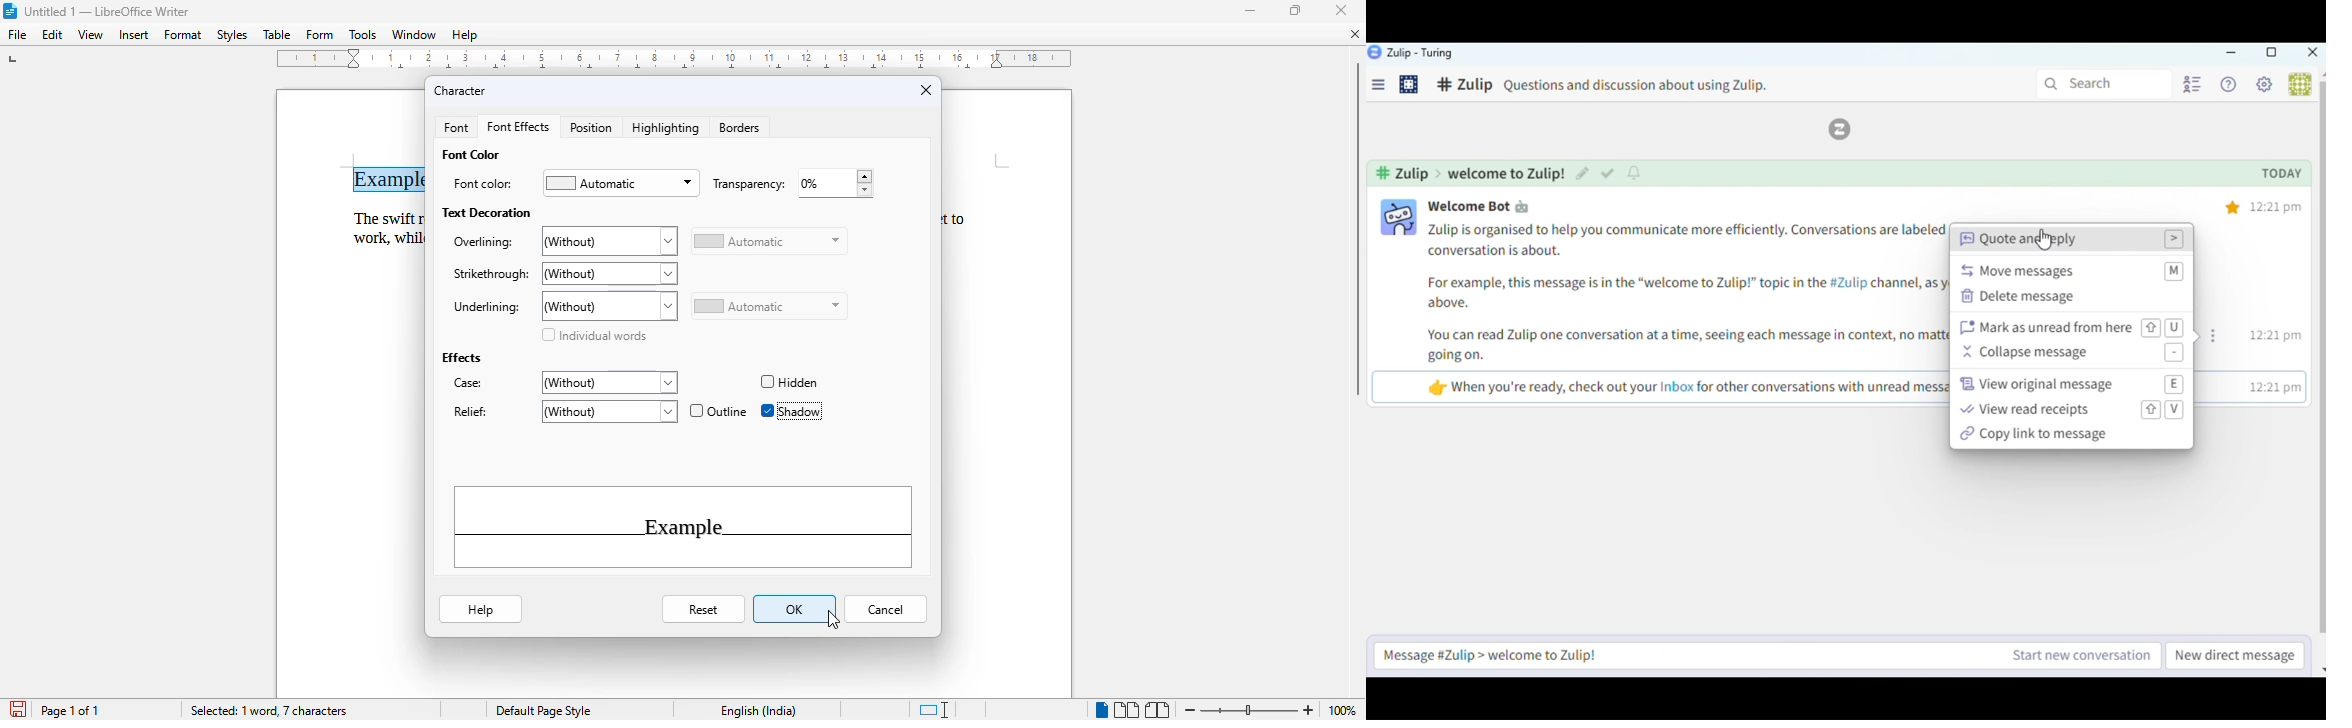 Image resolution: width=2352 pixels, height=728 pixels. I want to click on help, so click(465, 35).